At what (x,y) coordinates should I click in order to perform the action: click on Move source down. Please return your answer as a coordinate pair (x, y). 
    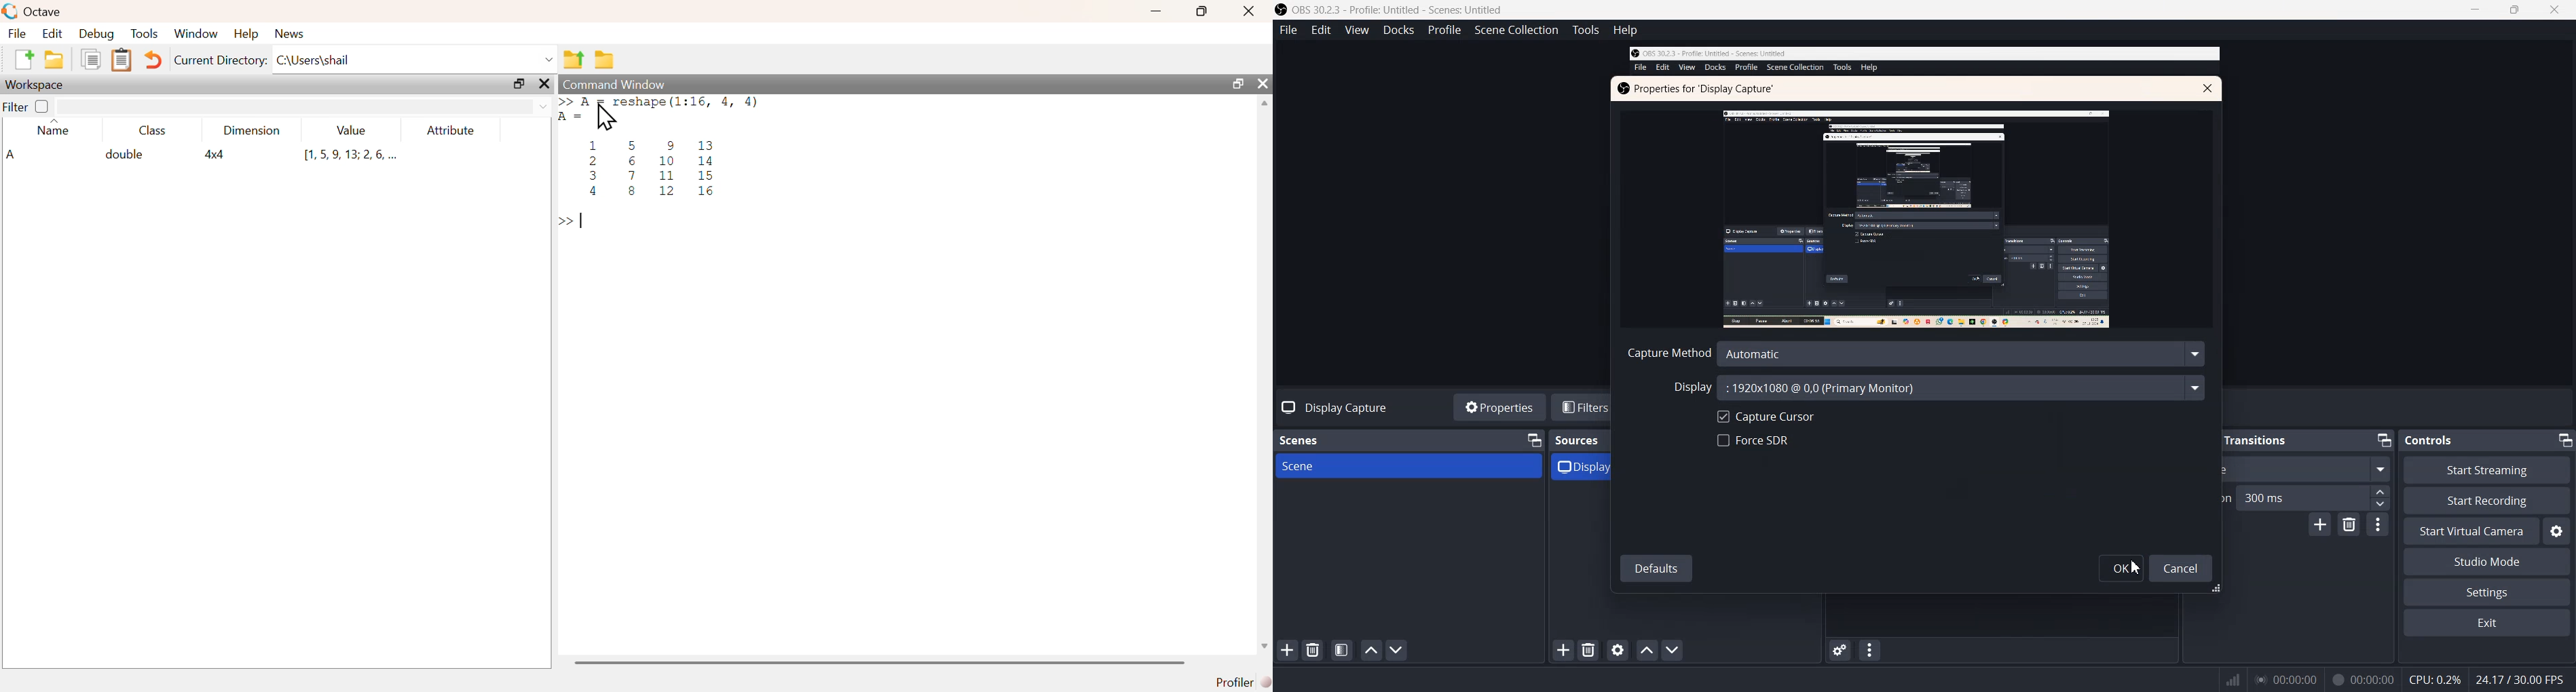
    Looking at the image, I should click on (1671, 650).